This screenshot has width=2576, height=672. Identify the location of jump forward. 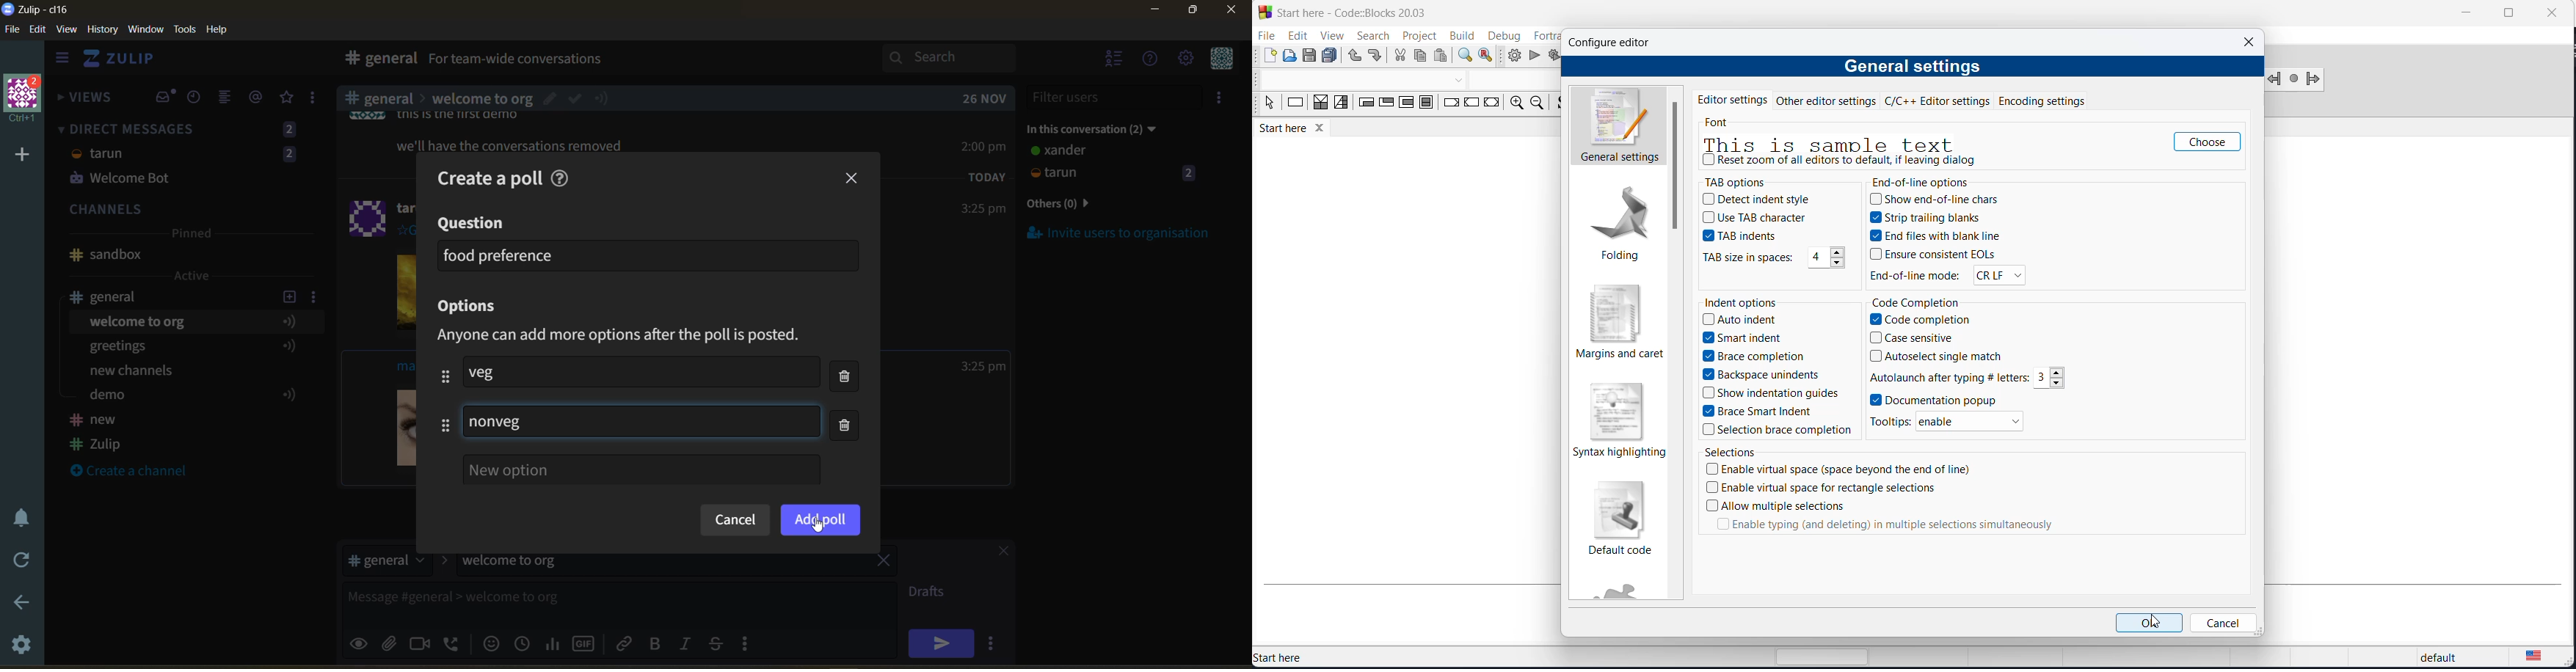
(2314, 81).